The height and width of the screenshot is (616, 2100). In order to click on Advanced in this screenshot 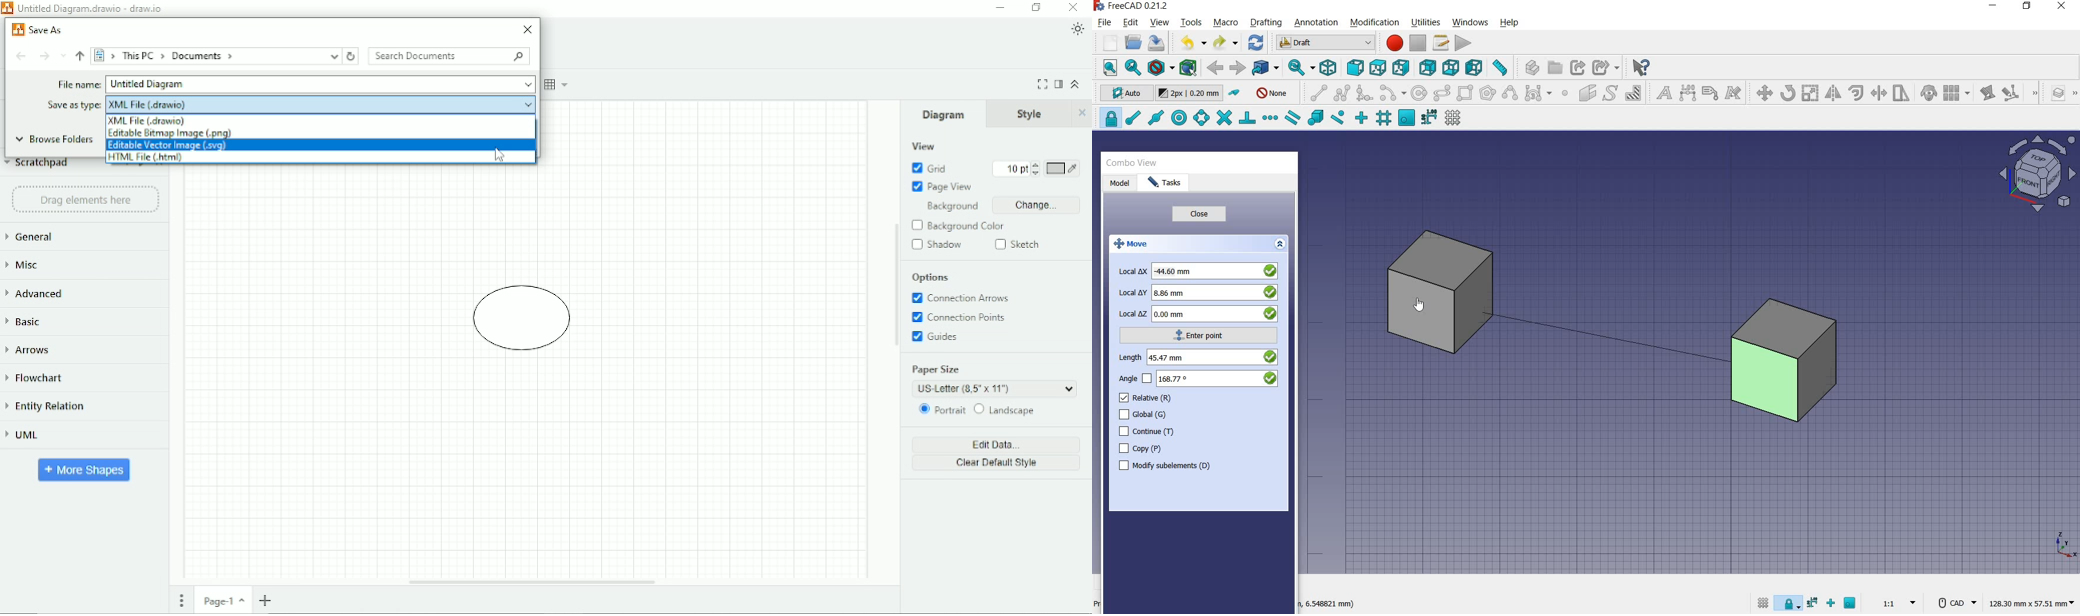, I will do `click(38, 293)`.